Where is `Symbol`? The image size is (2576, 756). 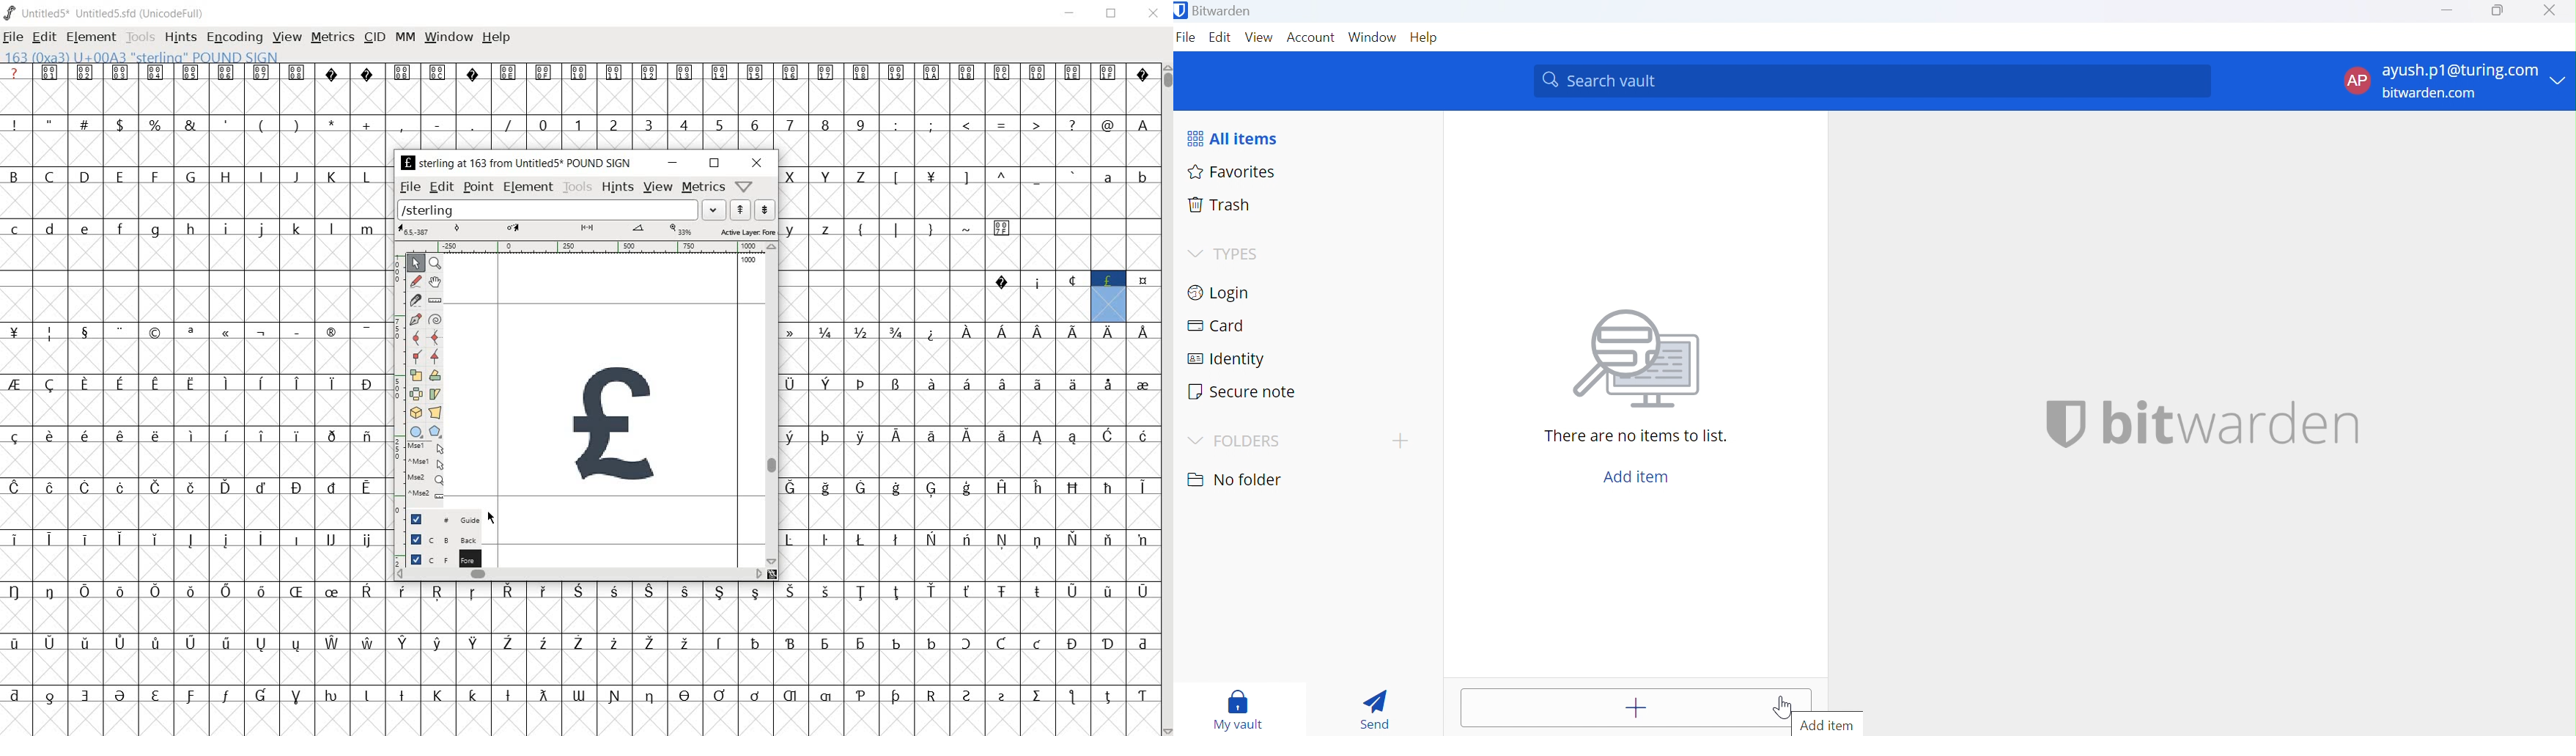 Symbol is located at coordinates (968, 593).